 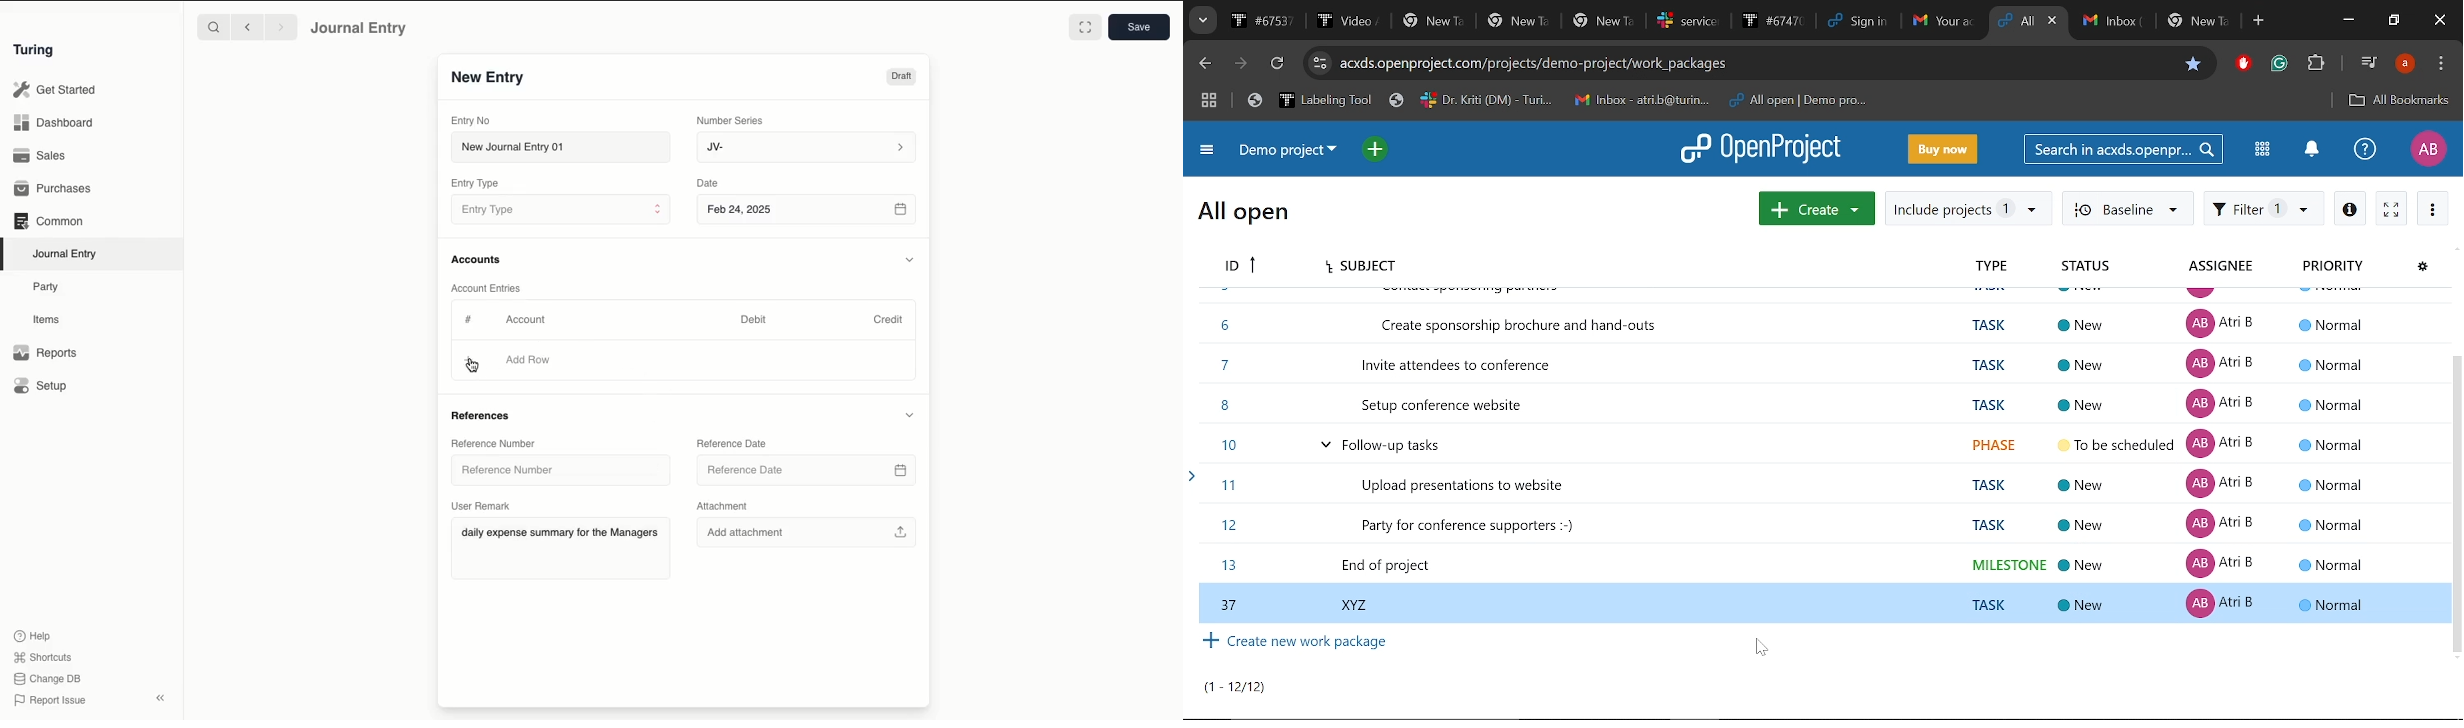 What do you see at coordinates (1140, 27) in the screenshot?
I see `Save` at bounding box center [1140, 27].